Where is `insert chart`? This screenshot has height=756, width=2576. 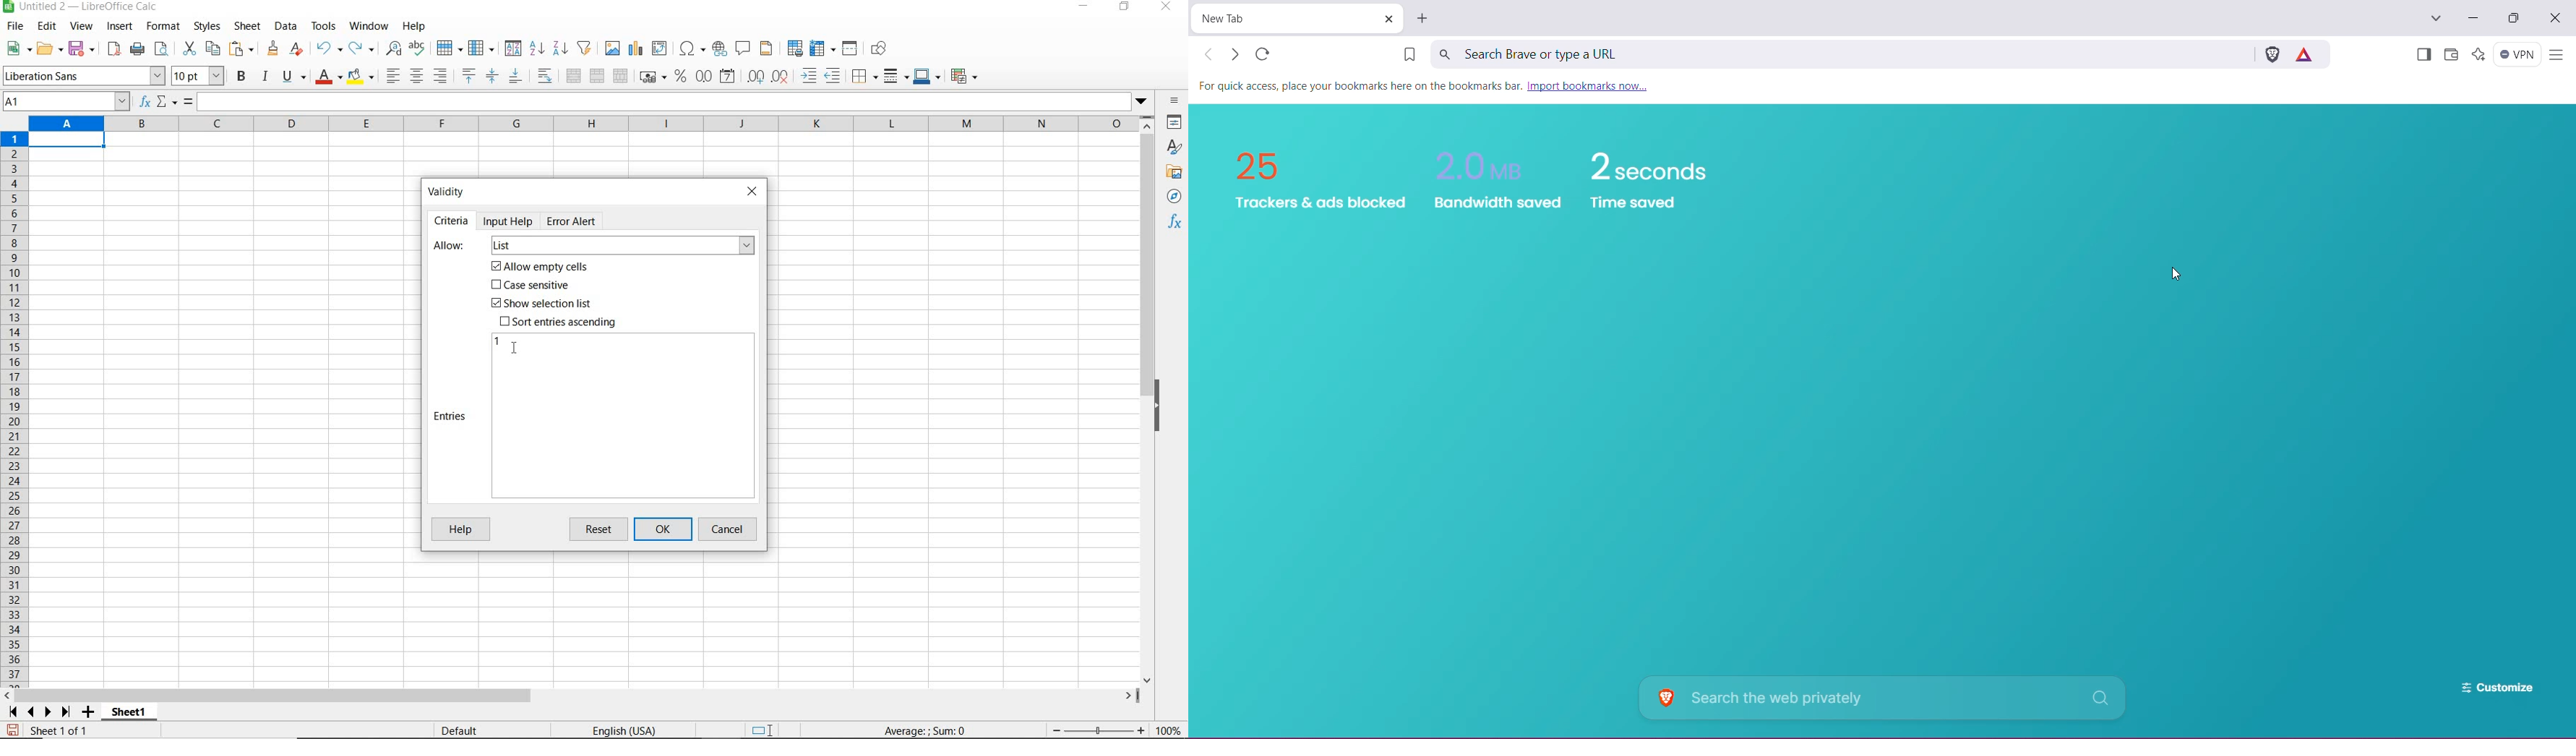
insert chart is located at coordinates (636, 49).